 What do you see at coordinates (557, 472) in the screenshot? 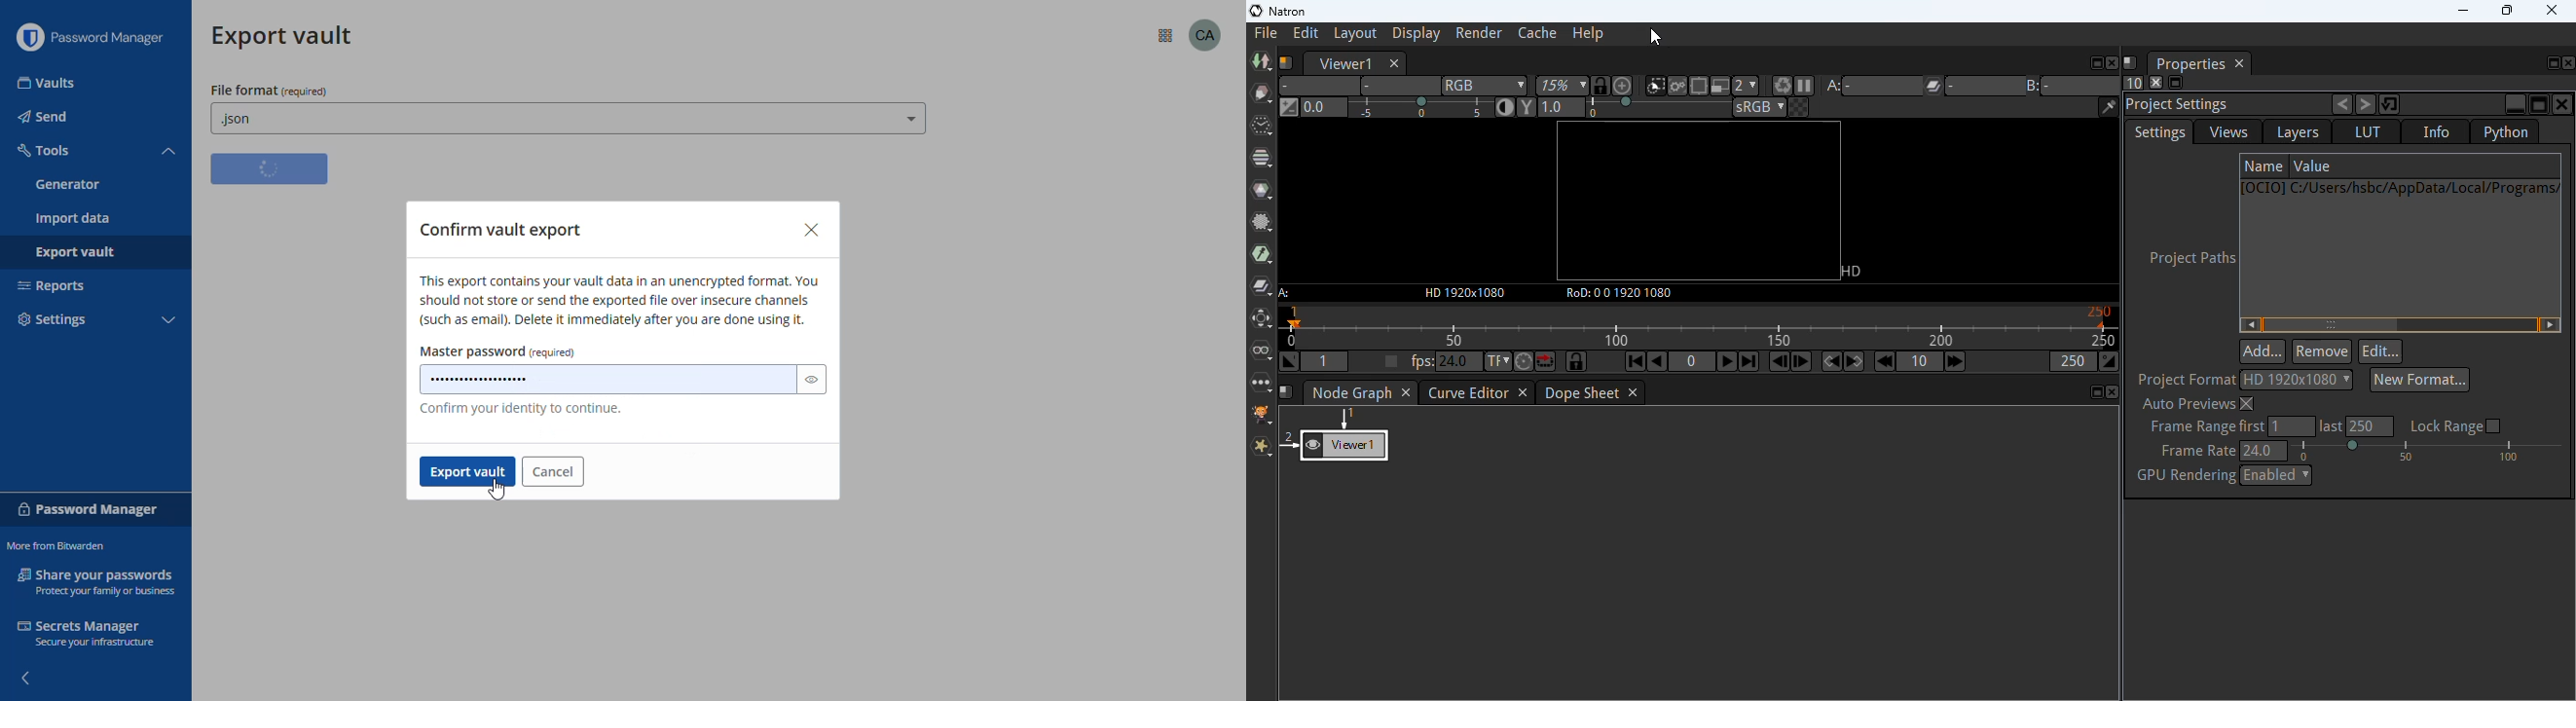
I see `cancel` at bounding box center [557, 472].